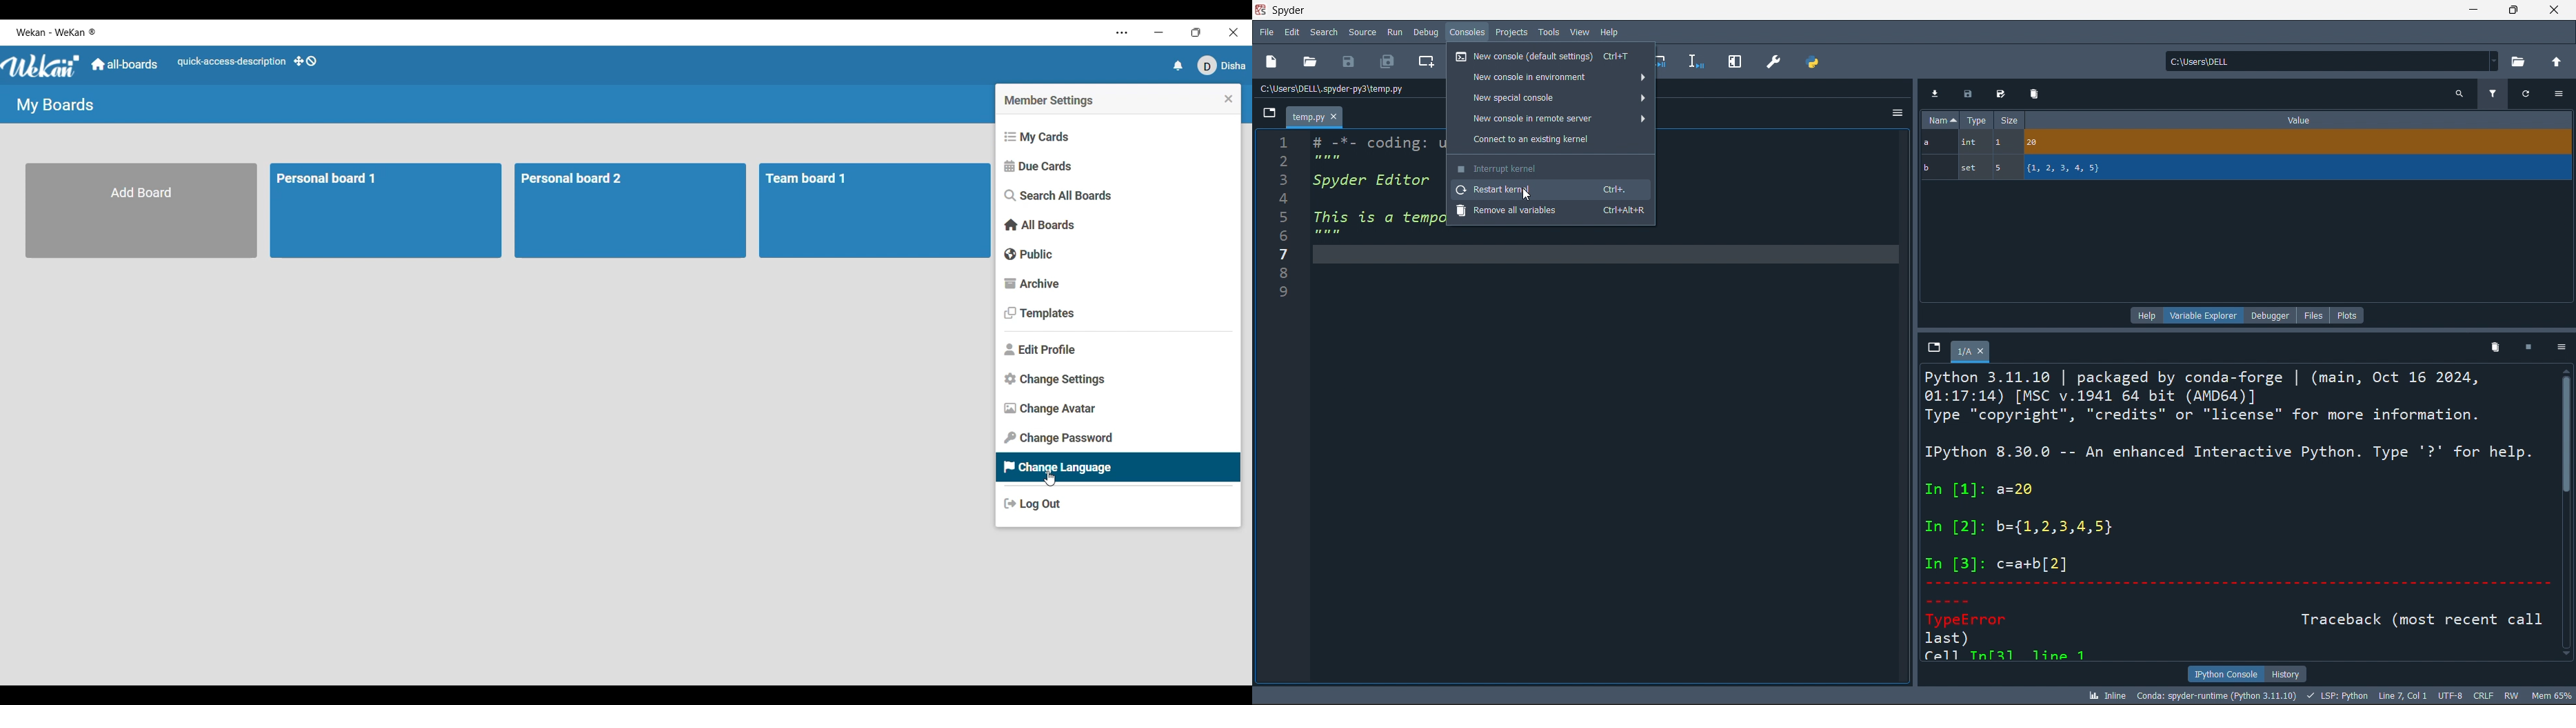  What do you see at coordinates (2559, 92) in the screenshot?
I see `more options` at bounding box center [2559, 92].